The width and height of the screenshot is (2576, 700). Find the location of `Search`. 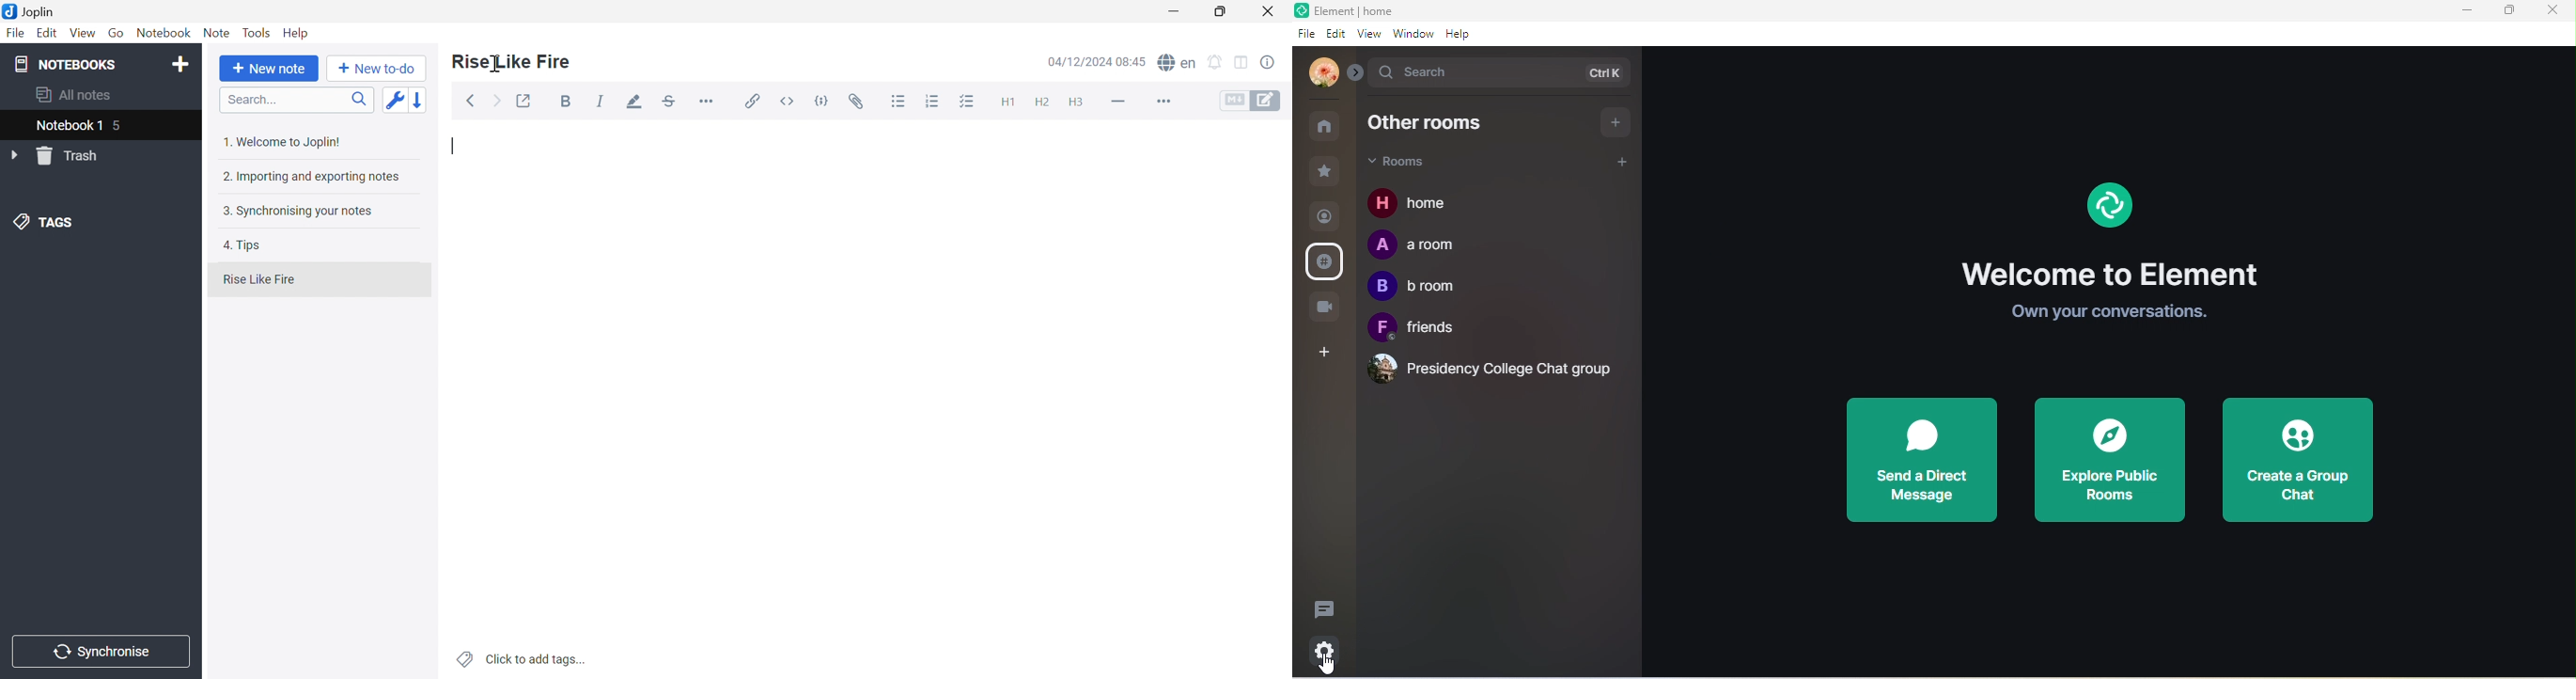

Search is located at coordinates (298, 100).